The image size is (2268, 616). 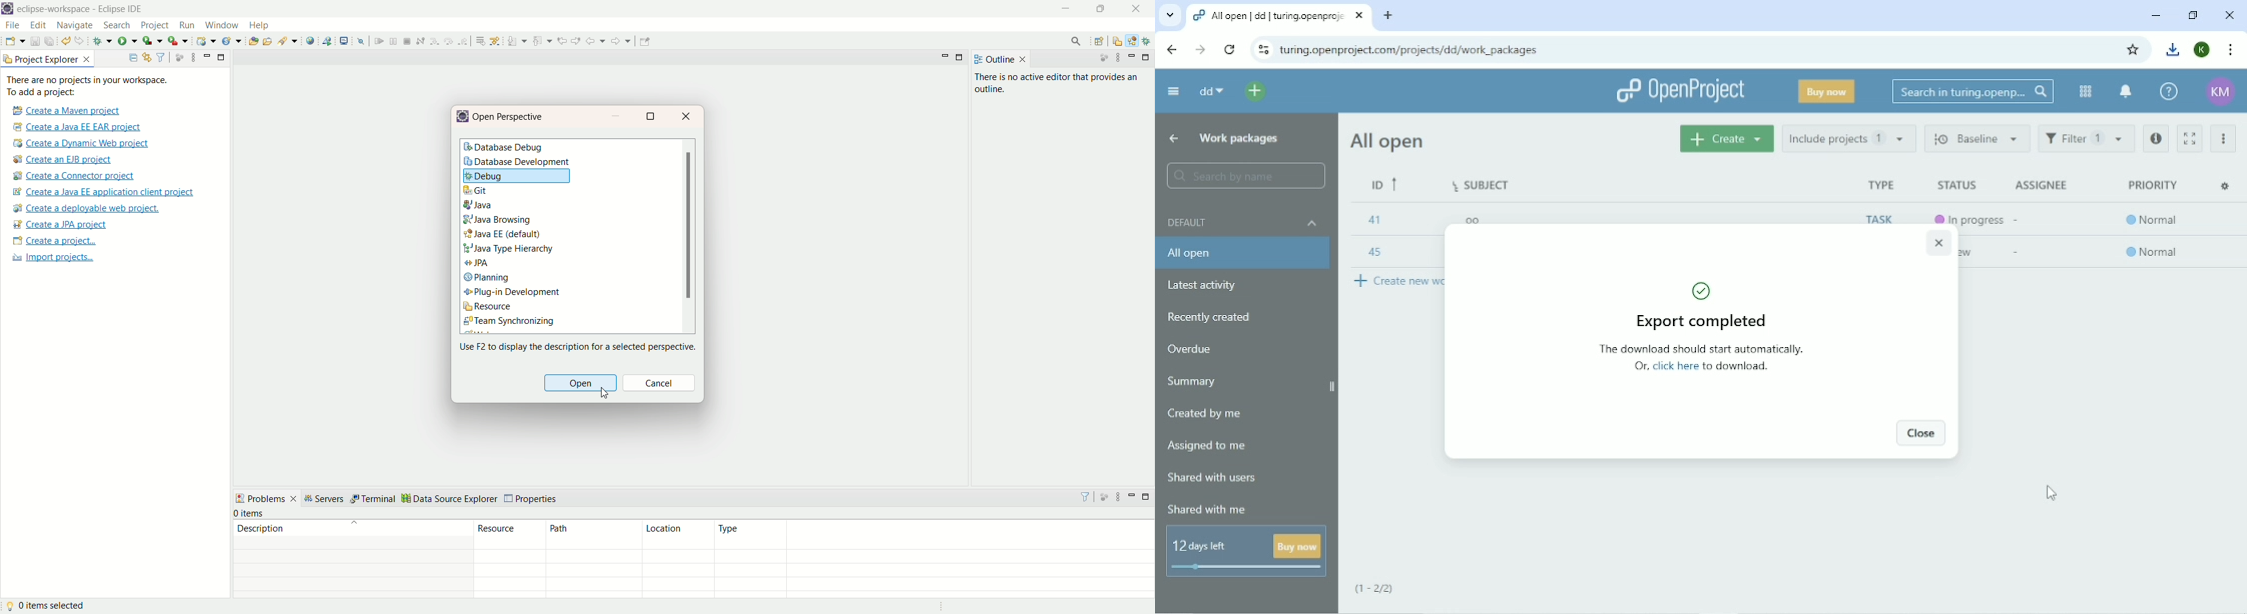 What do you see at coordinates (1229, 50) in the screenshot?
I see `Reload this page ` at bounding box center [1229, 50].